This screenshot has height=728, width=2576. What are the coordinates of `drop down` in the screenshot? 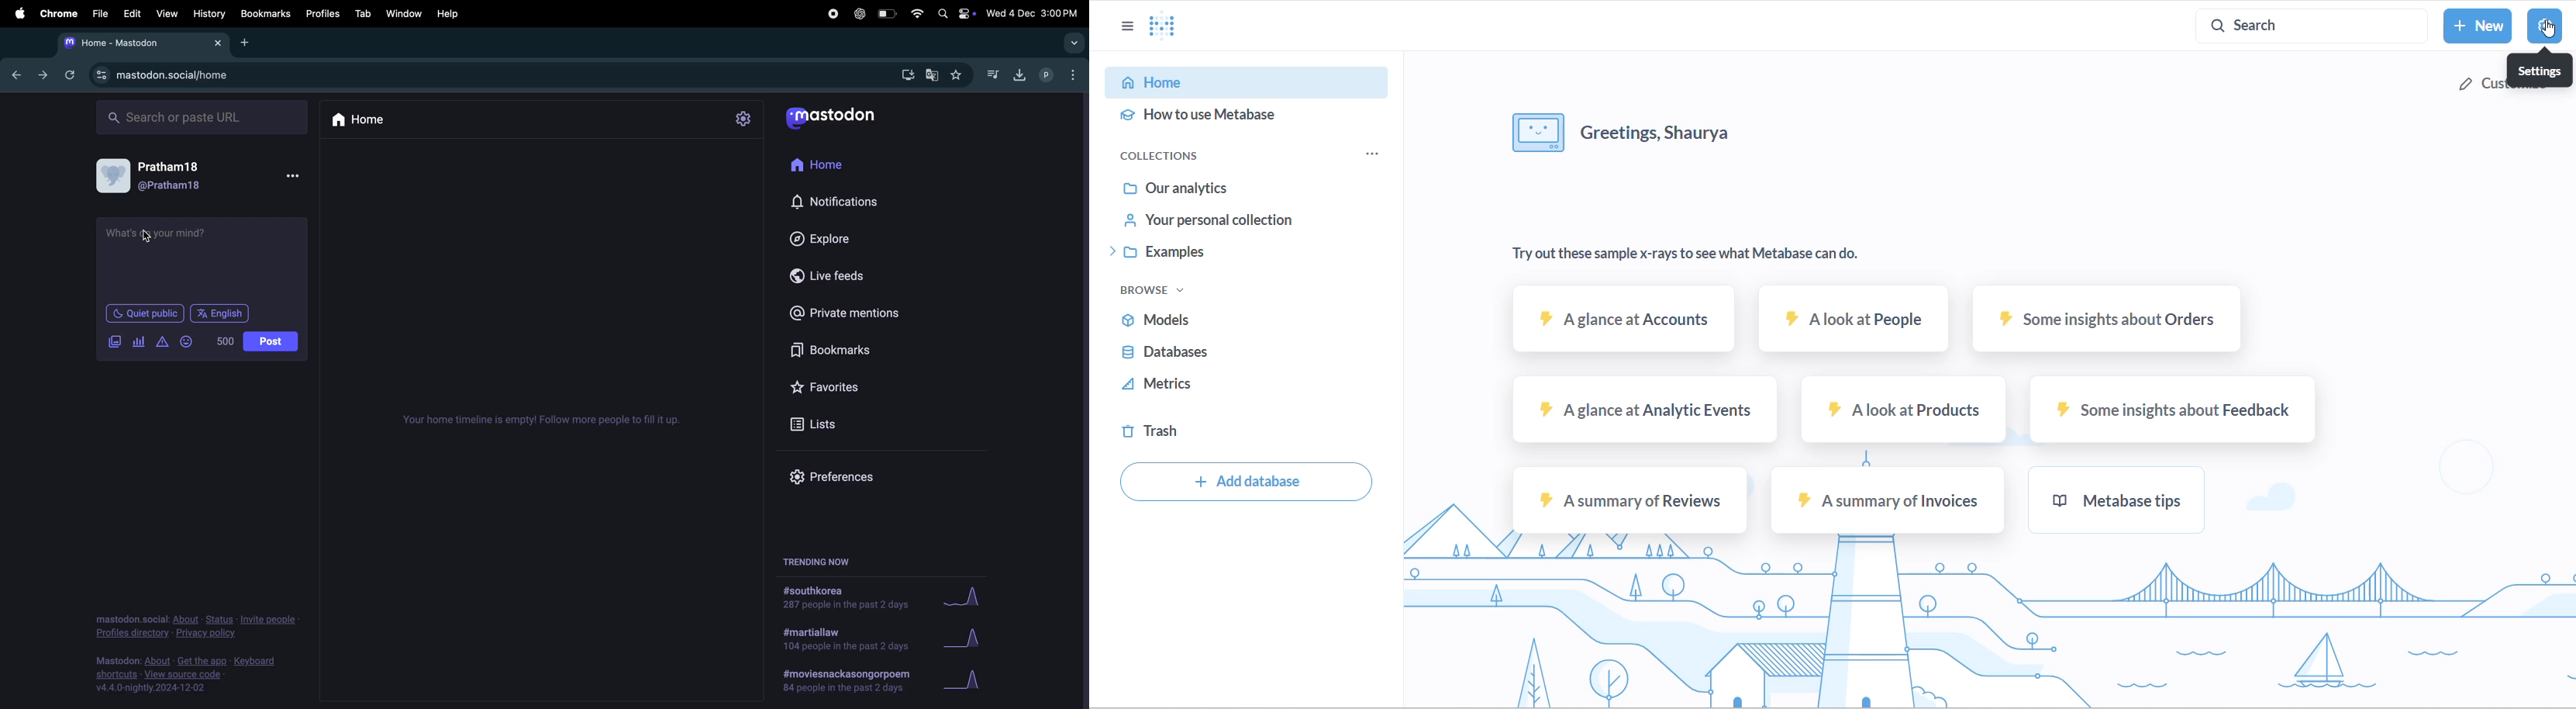 It's located at (1071, 43).